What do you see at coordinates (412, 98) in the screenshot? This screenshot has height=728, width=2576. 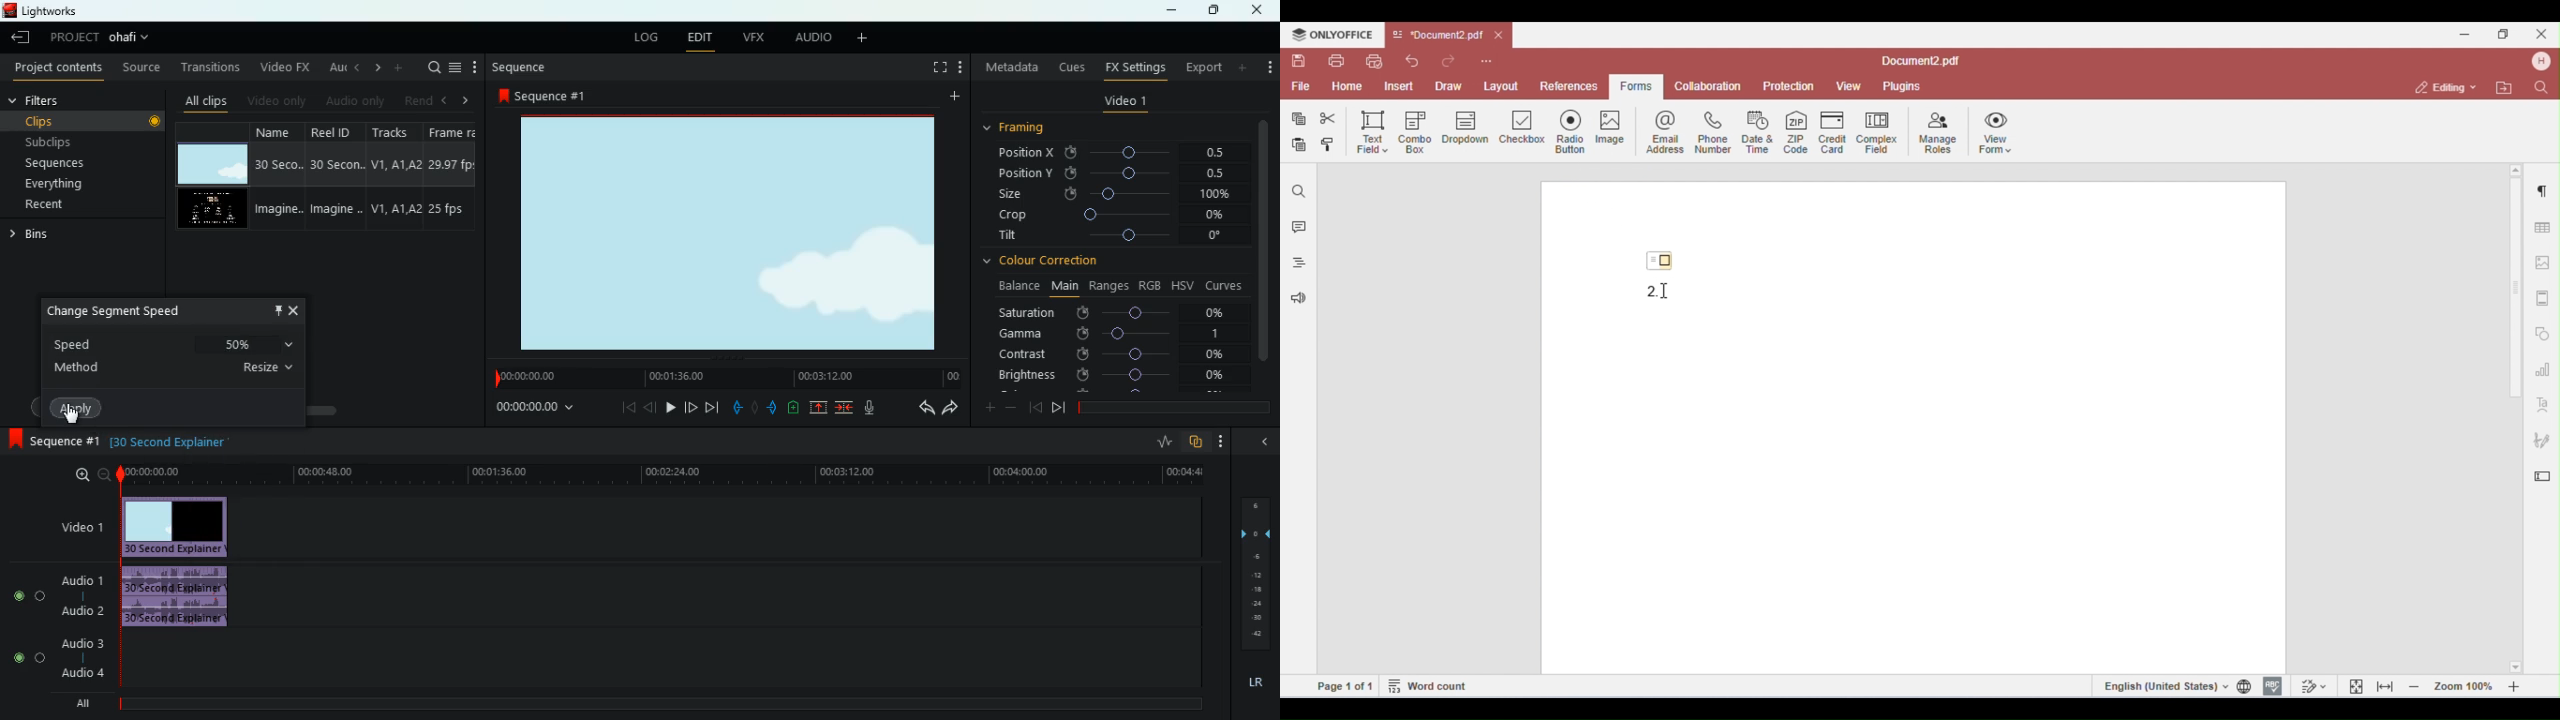 I see `rend` at bounding box center [412, 98].